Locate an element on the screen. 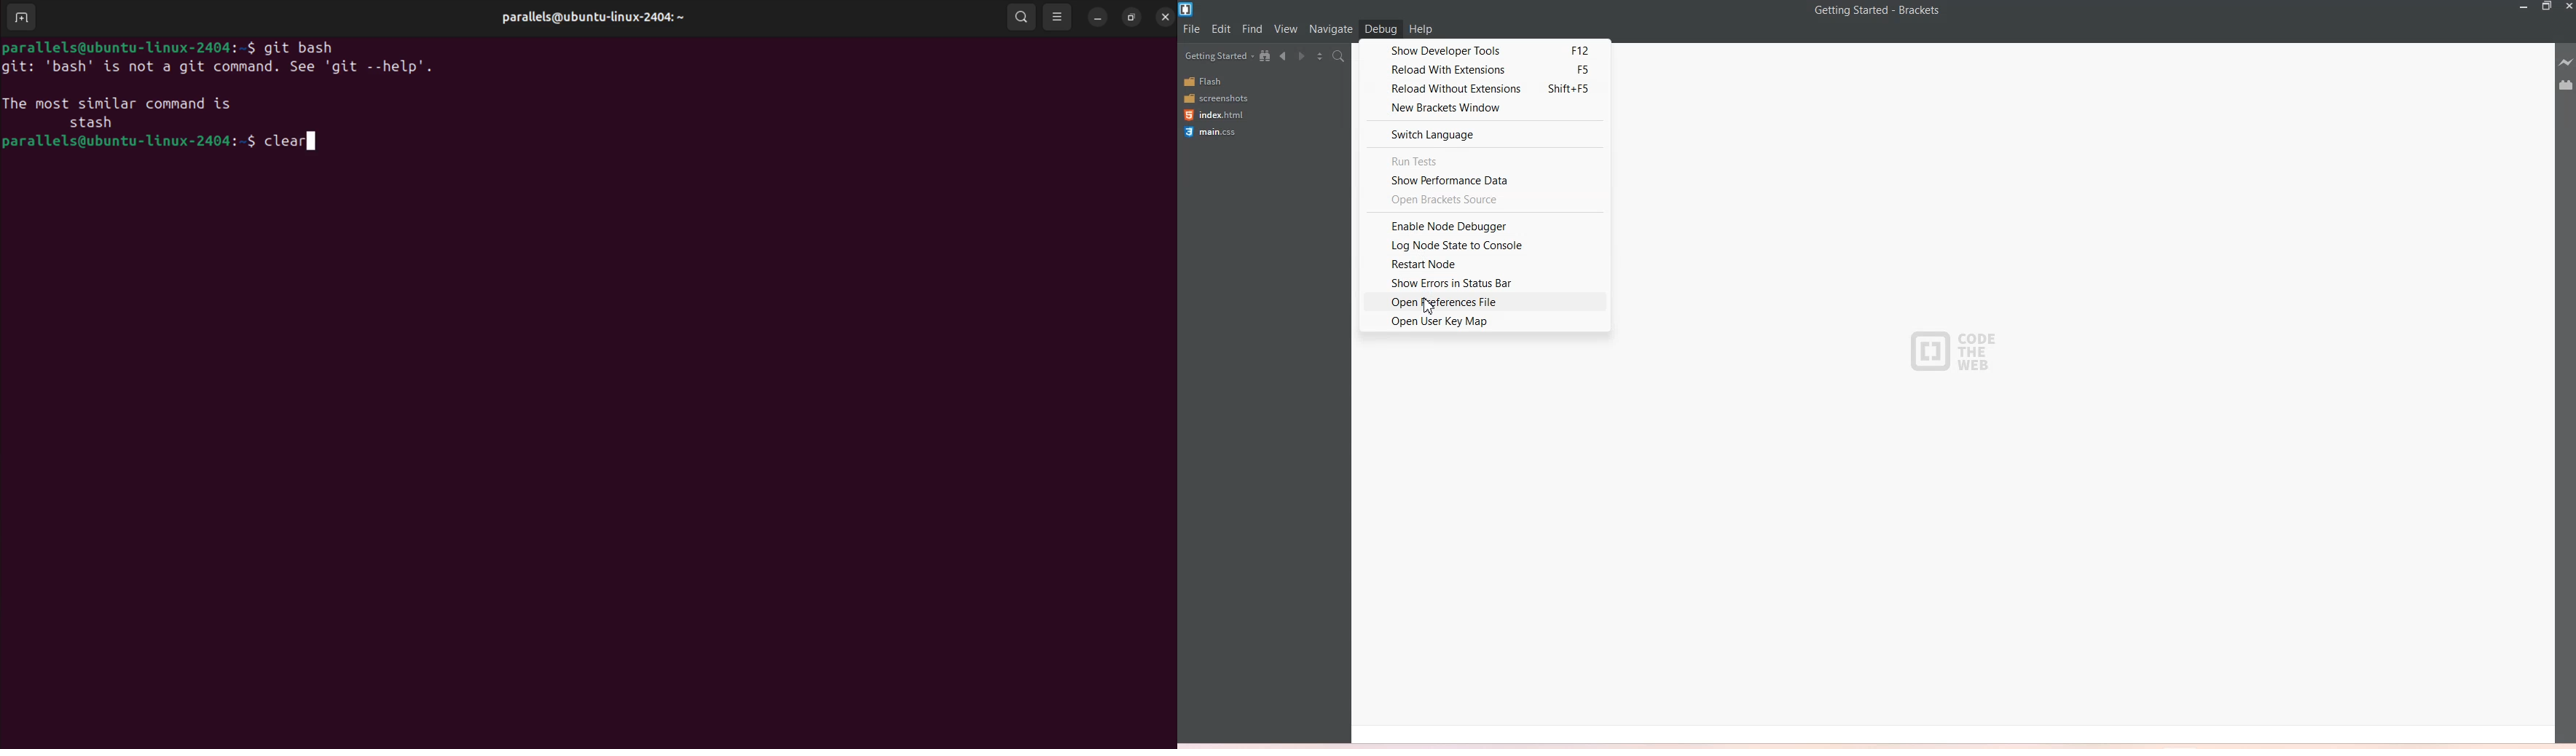  Code The  Web is located at coordinates (1959, 353).